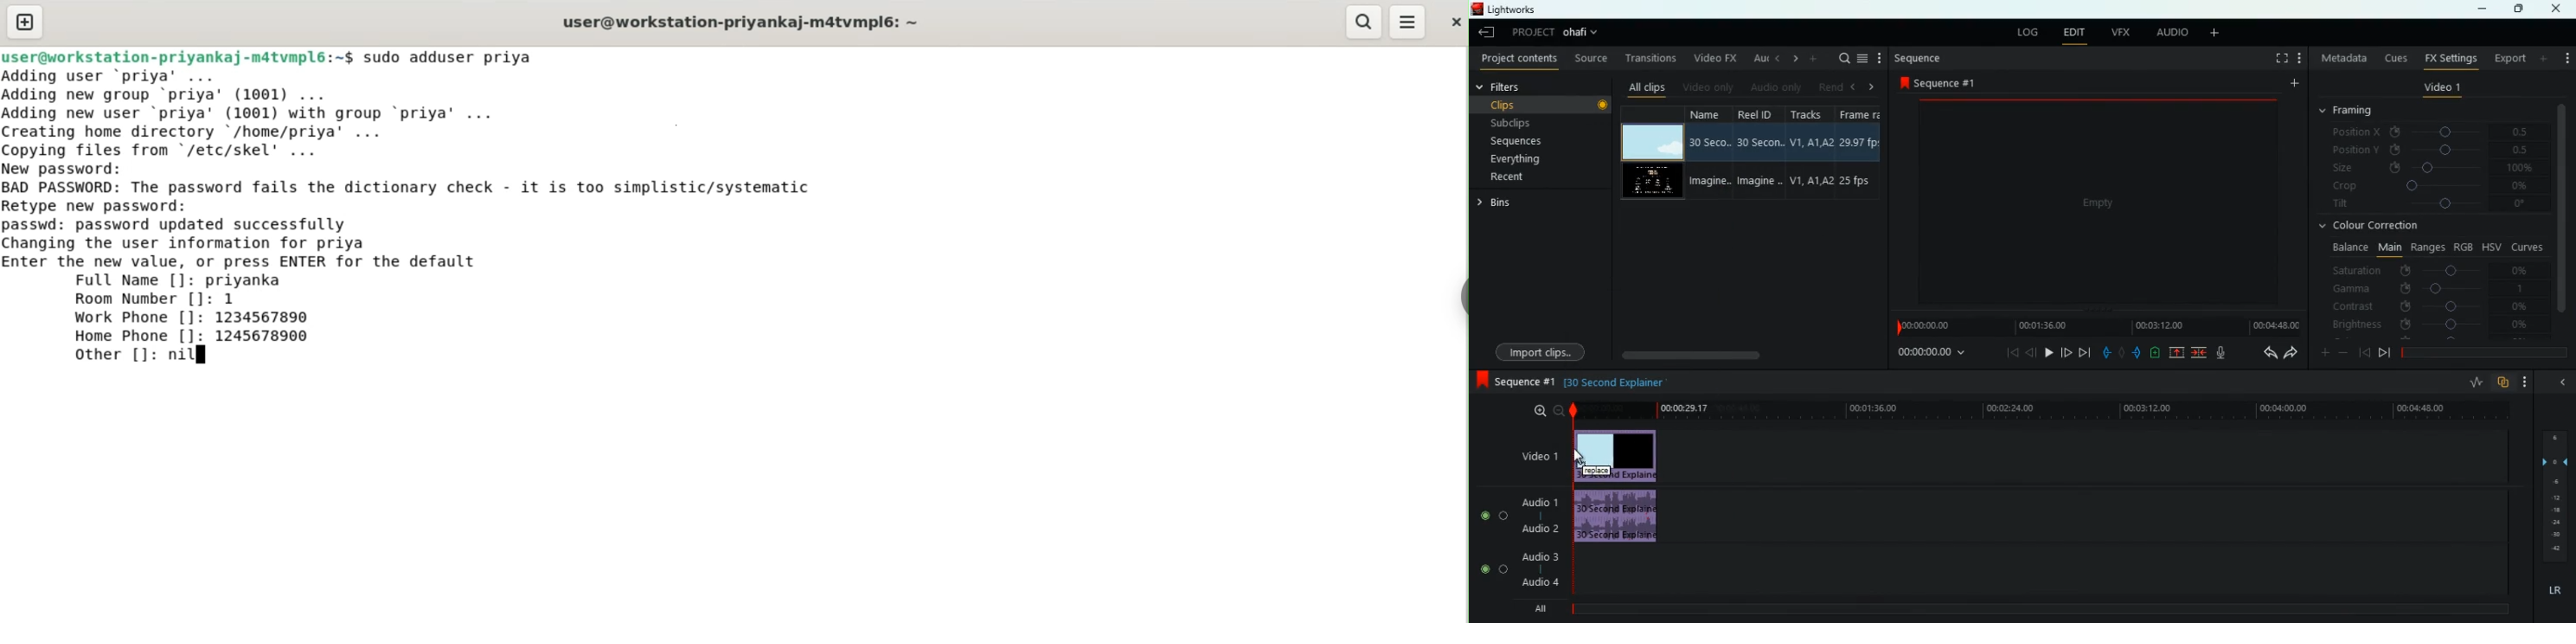 The image size is (2576, 644). What do you see at coordinates (2428, 186) in the screenshot?
I see `crop` at bounding box center [2428, 186].